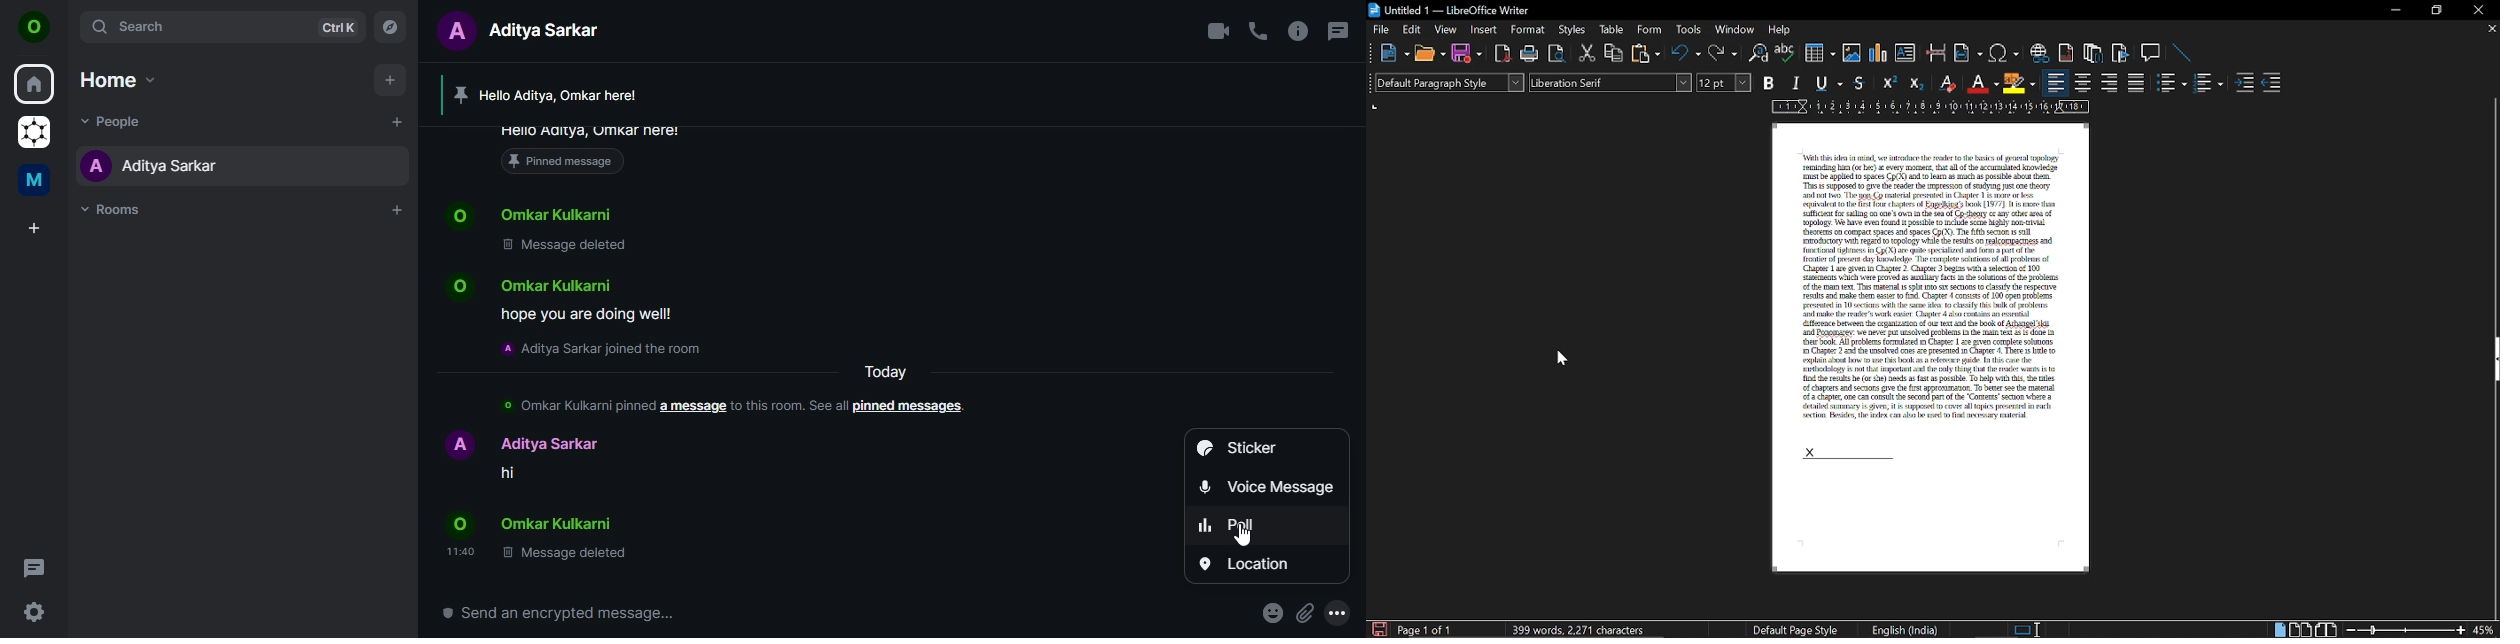 The width and height of the screenshot is (2520, 644). I want to click on close tab, so click(2491, 30).